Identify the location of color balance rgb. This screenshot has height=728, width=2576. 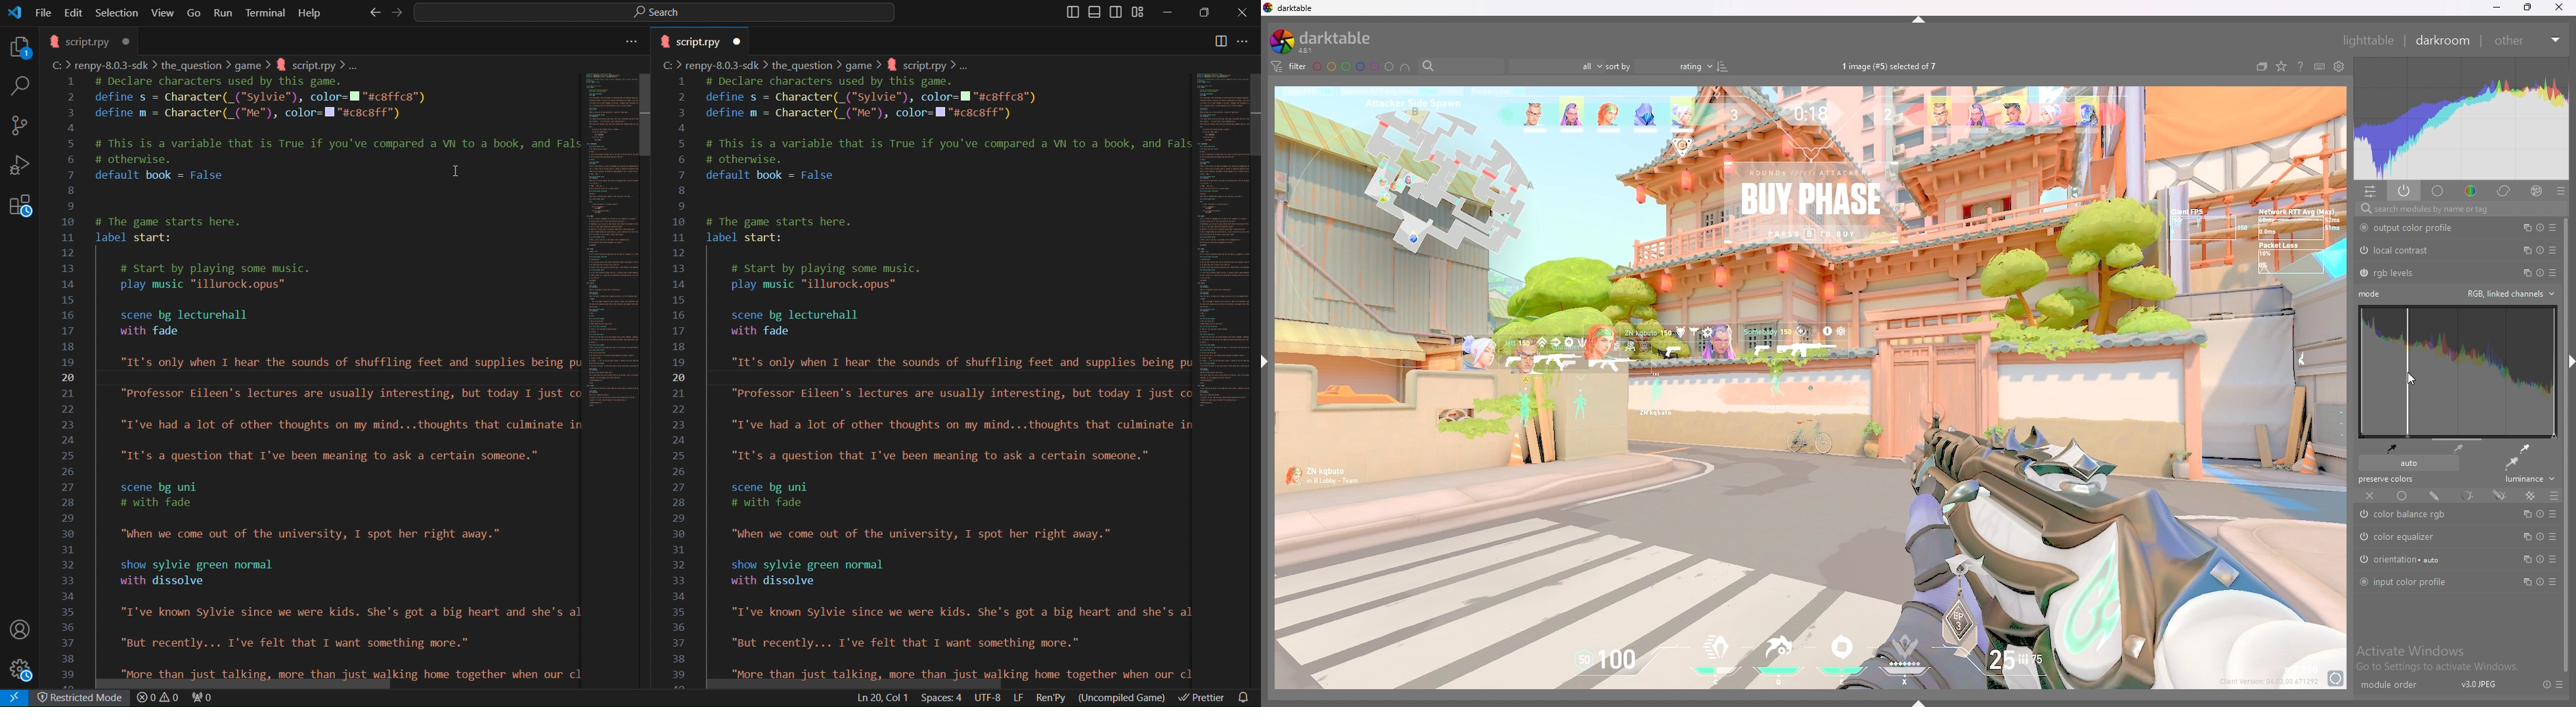
(2418, 515).